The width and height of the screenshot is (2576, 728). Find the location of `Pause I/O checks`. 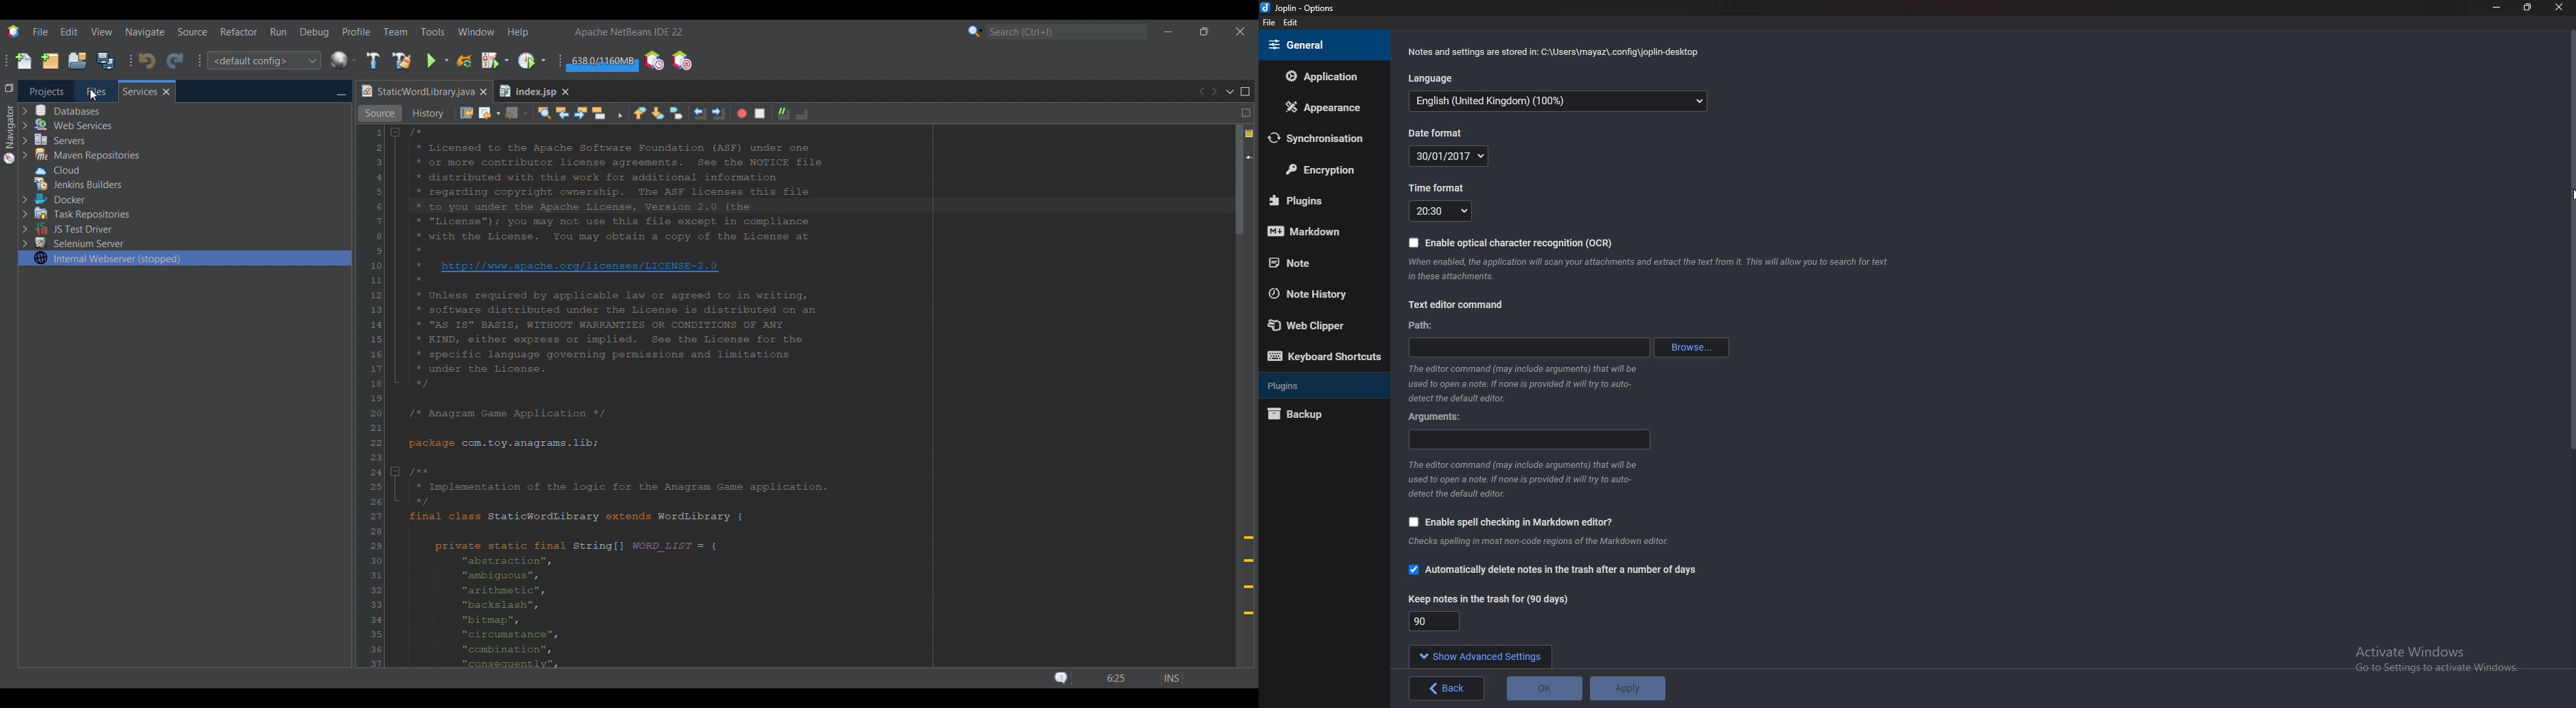

Pause I/O checks is located at coordinates (681, 60).